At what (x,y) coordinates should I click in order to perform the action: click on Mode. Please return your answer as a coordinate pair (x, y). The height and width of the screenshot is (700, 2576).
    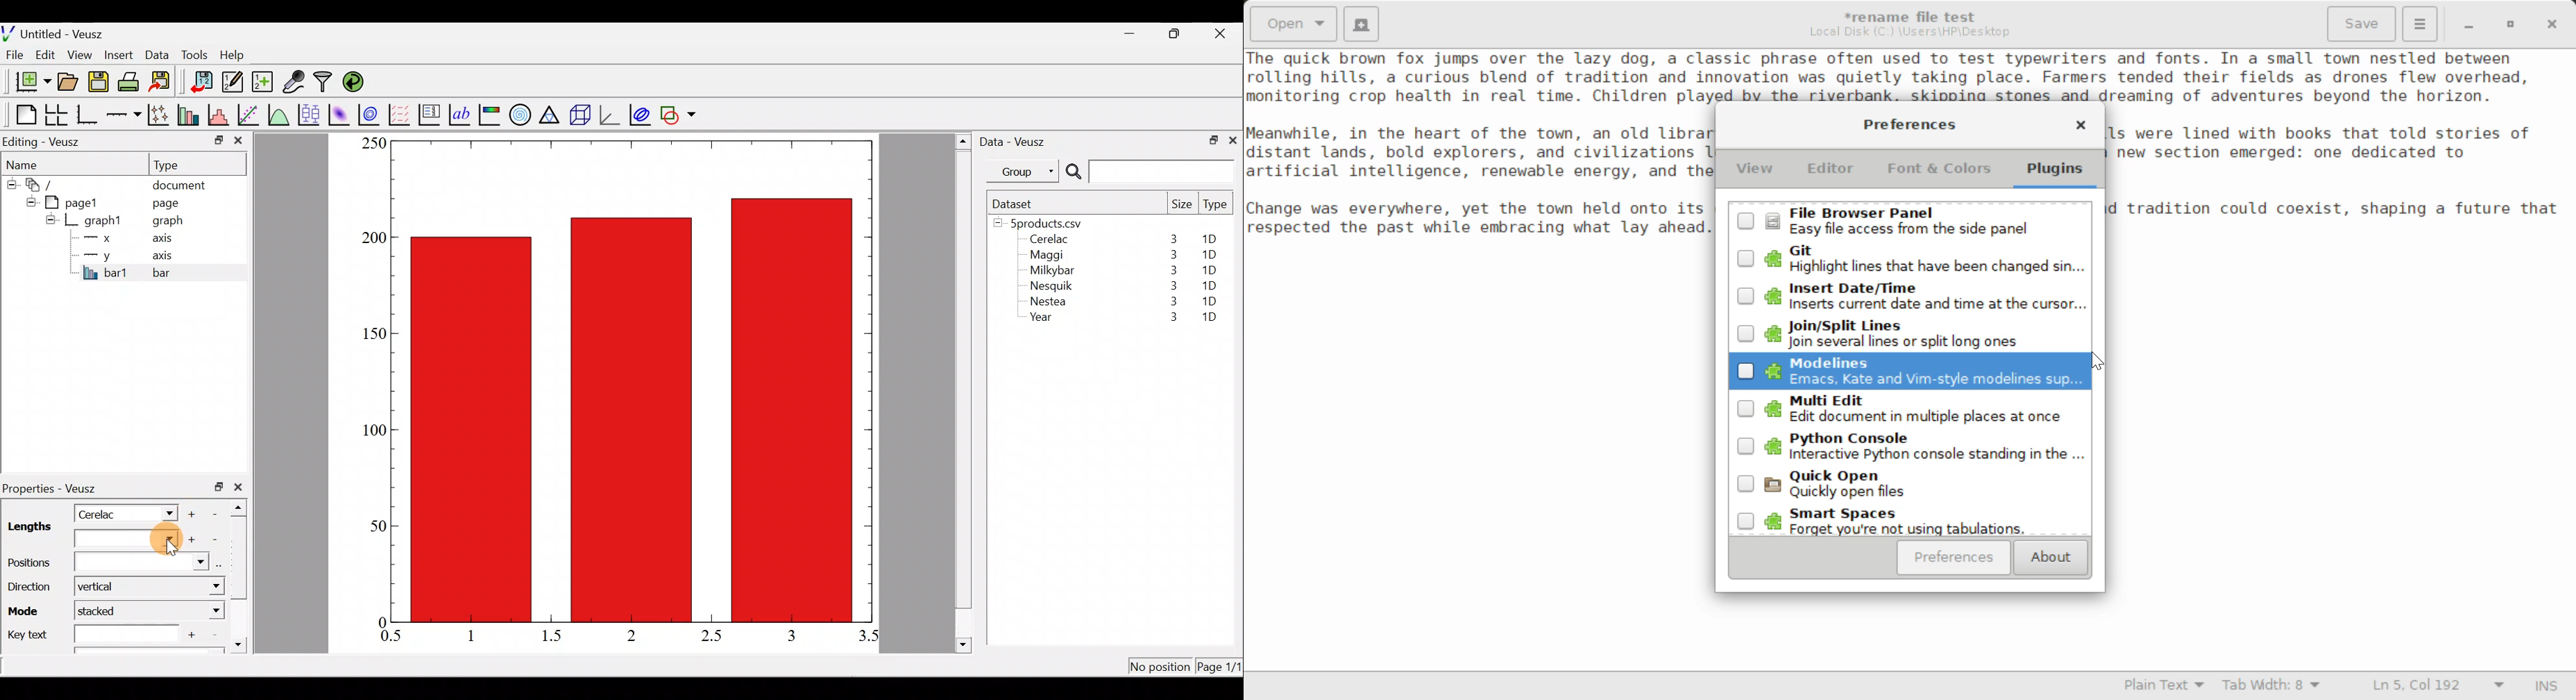
    Looking at the image, I should click on (27, 609).